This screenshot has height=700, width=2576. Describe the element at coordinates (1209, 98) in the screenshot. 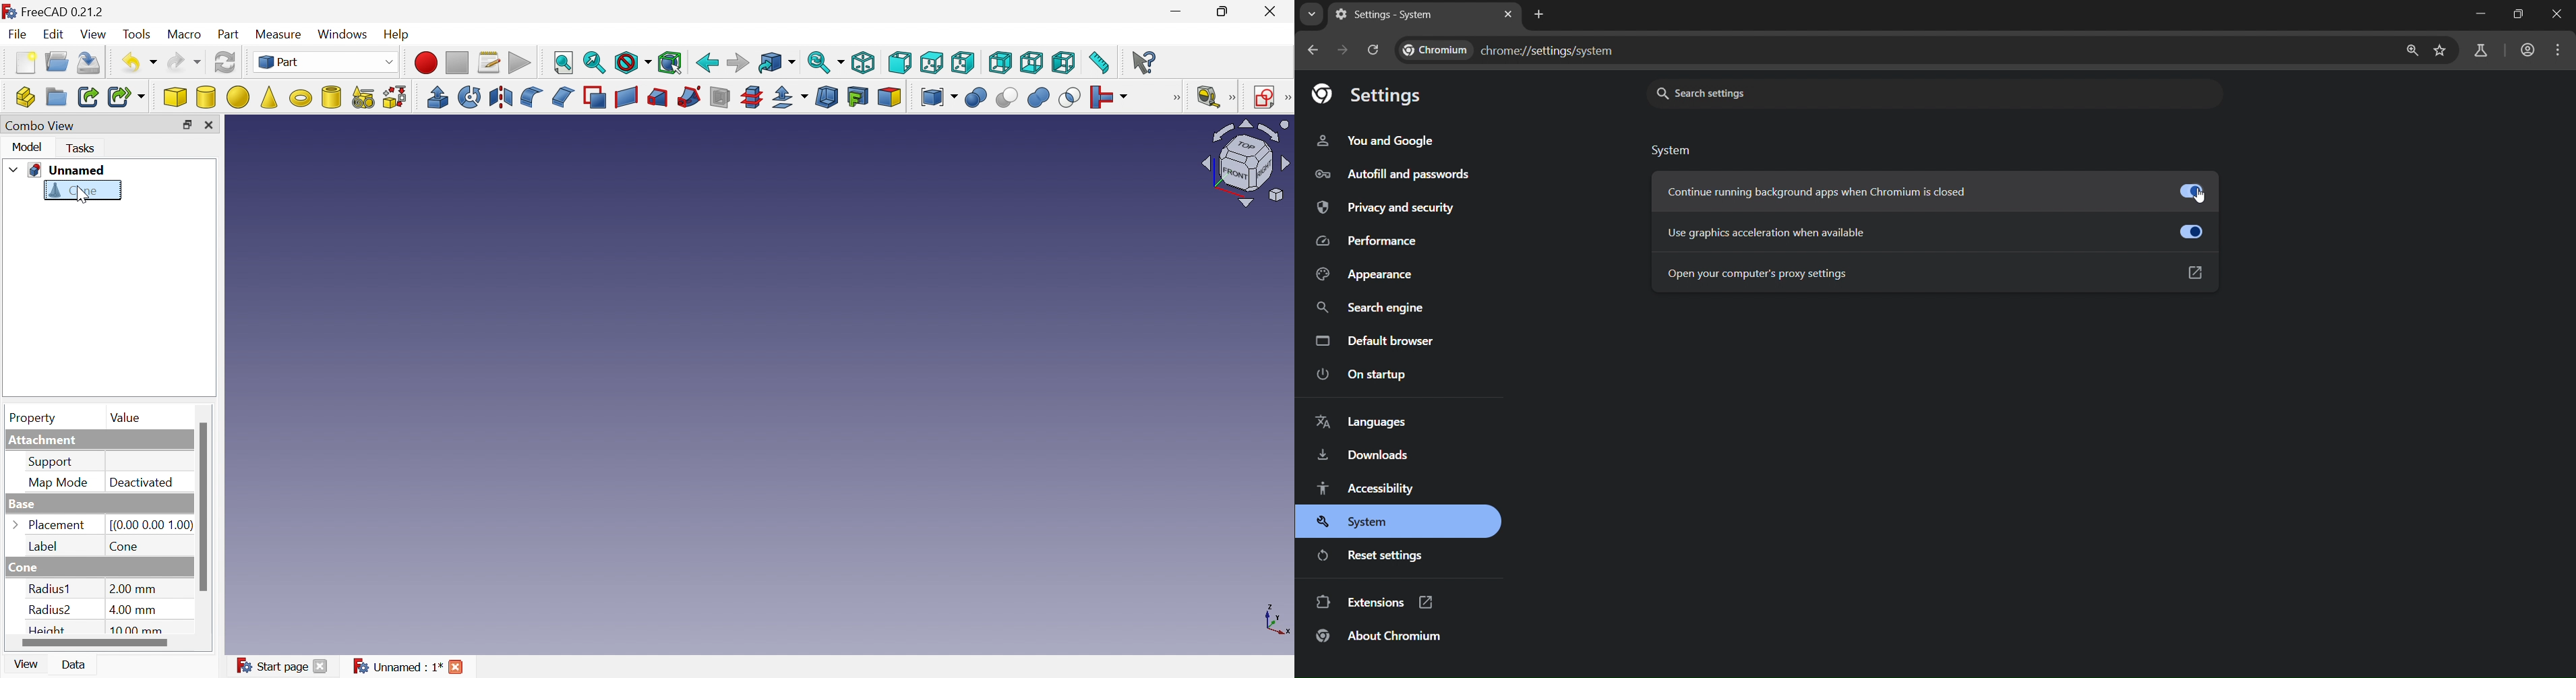

I see `Measure liner` at that location.